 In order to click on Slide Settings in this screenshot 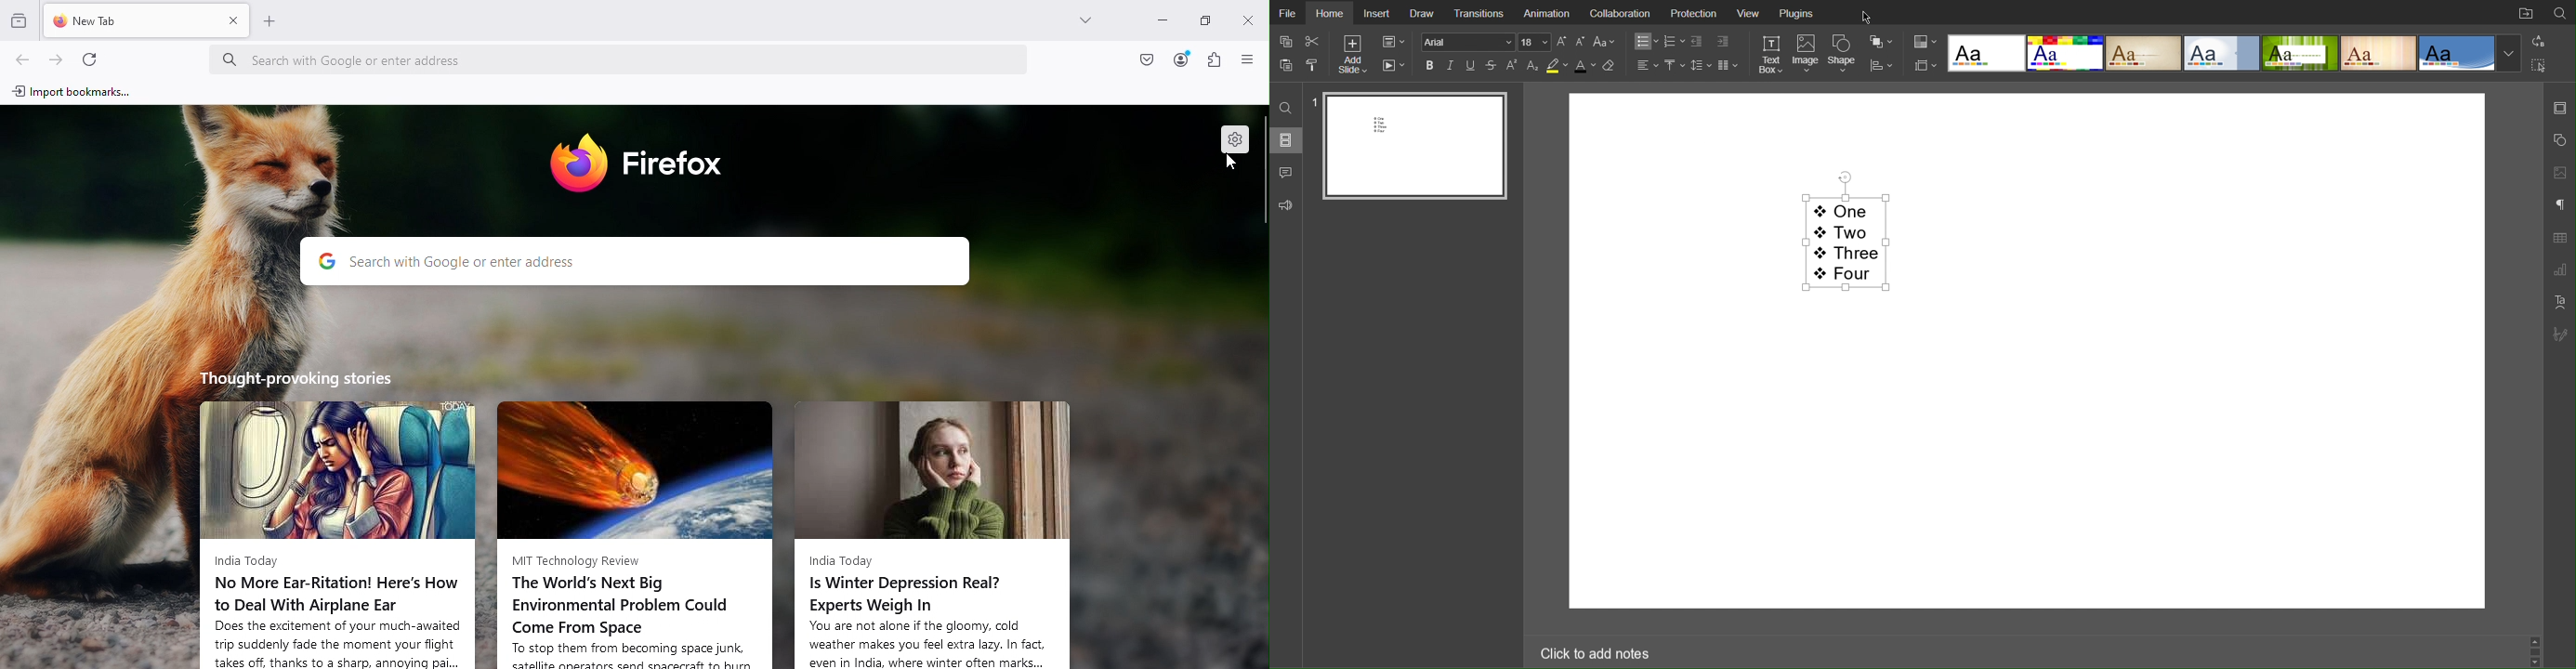, I will do `click(2561, 108)`.